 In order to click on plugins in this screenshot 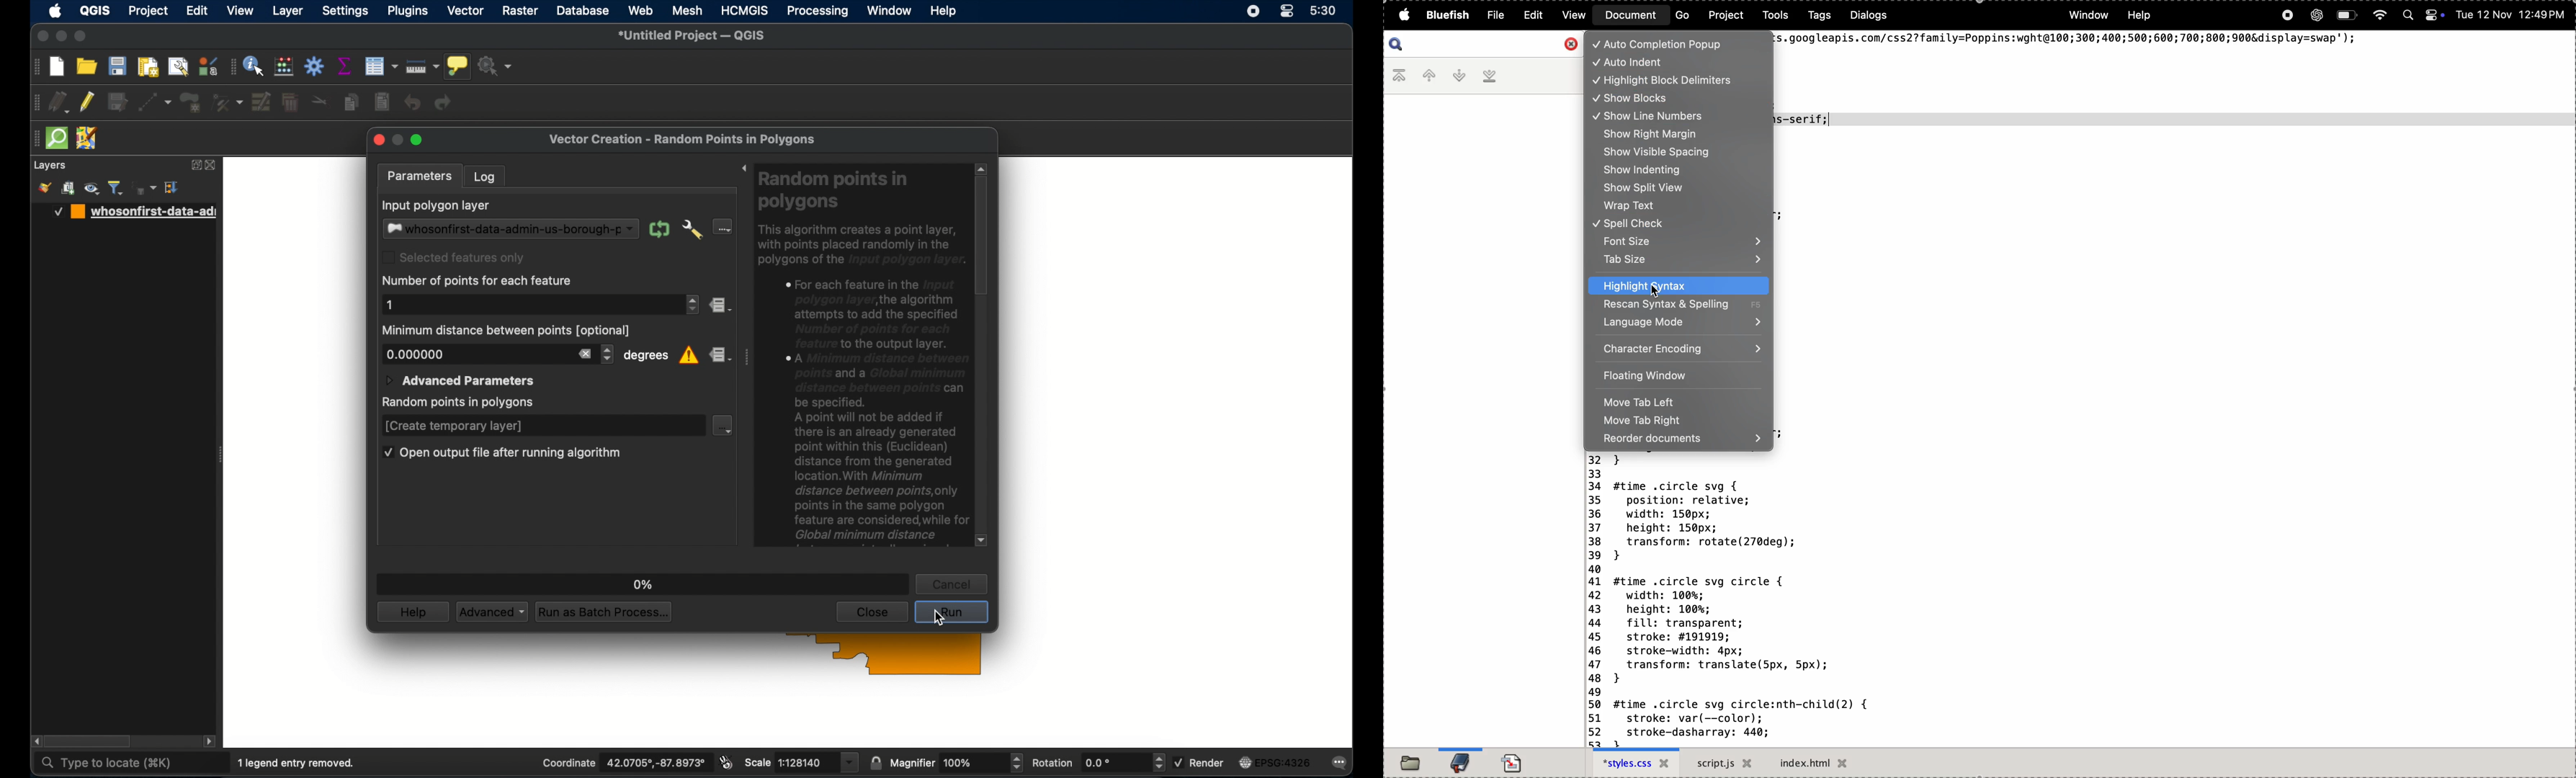, I will do `click(408, 12)`.